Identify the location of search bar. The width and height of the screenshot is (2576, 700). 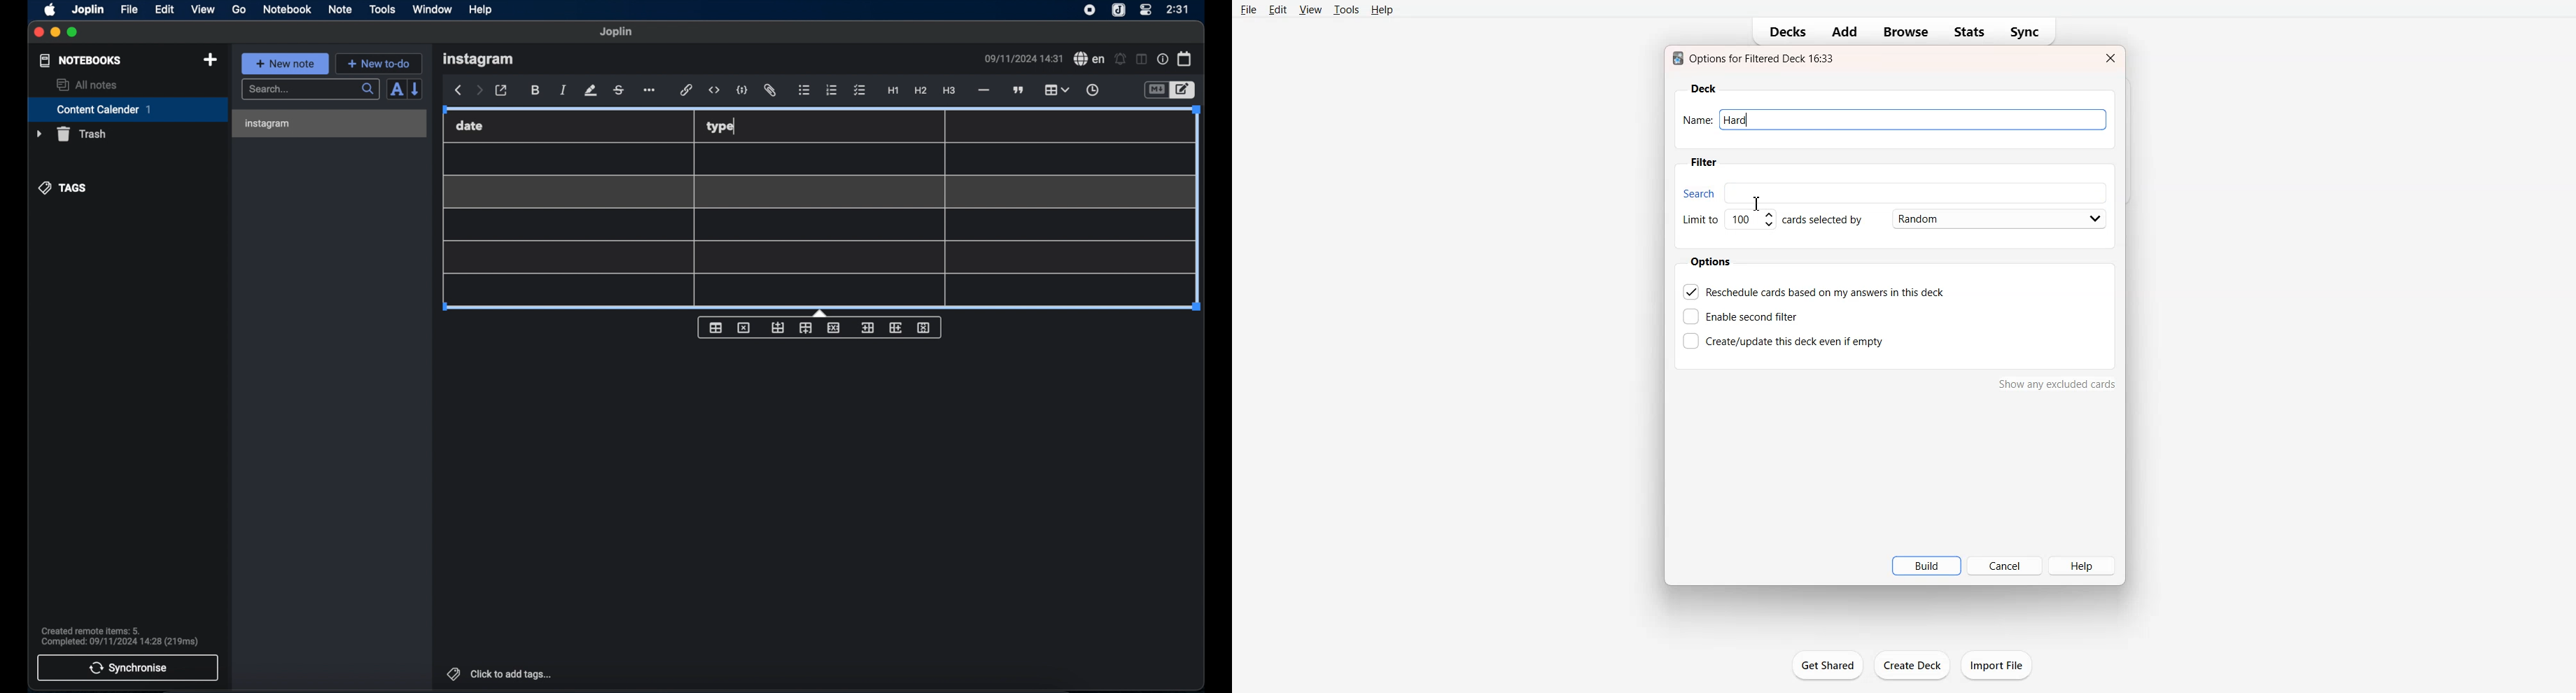
(311, 90).